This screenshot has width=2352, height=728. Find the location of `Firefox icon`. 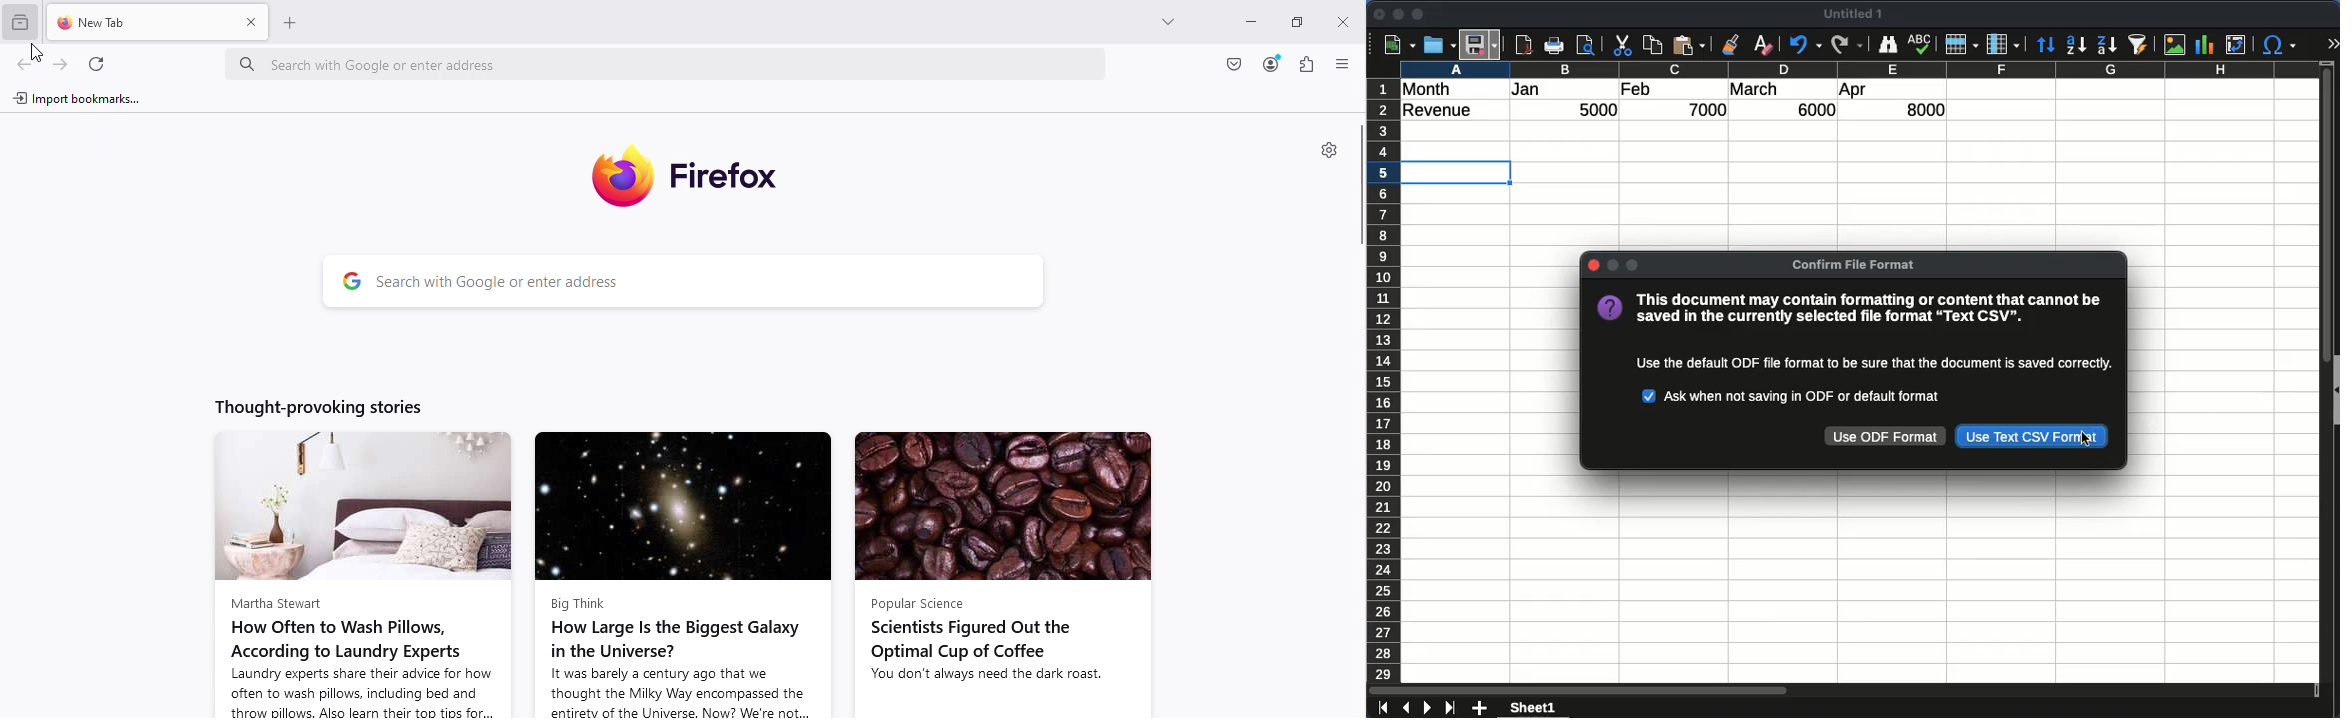

Firefox icon is located at coordinates (719, 172).